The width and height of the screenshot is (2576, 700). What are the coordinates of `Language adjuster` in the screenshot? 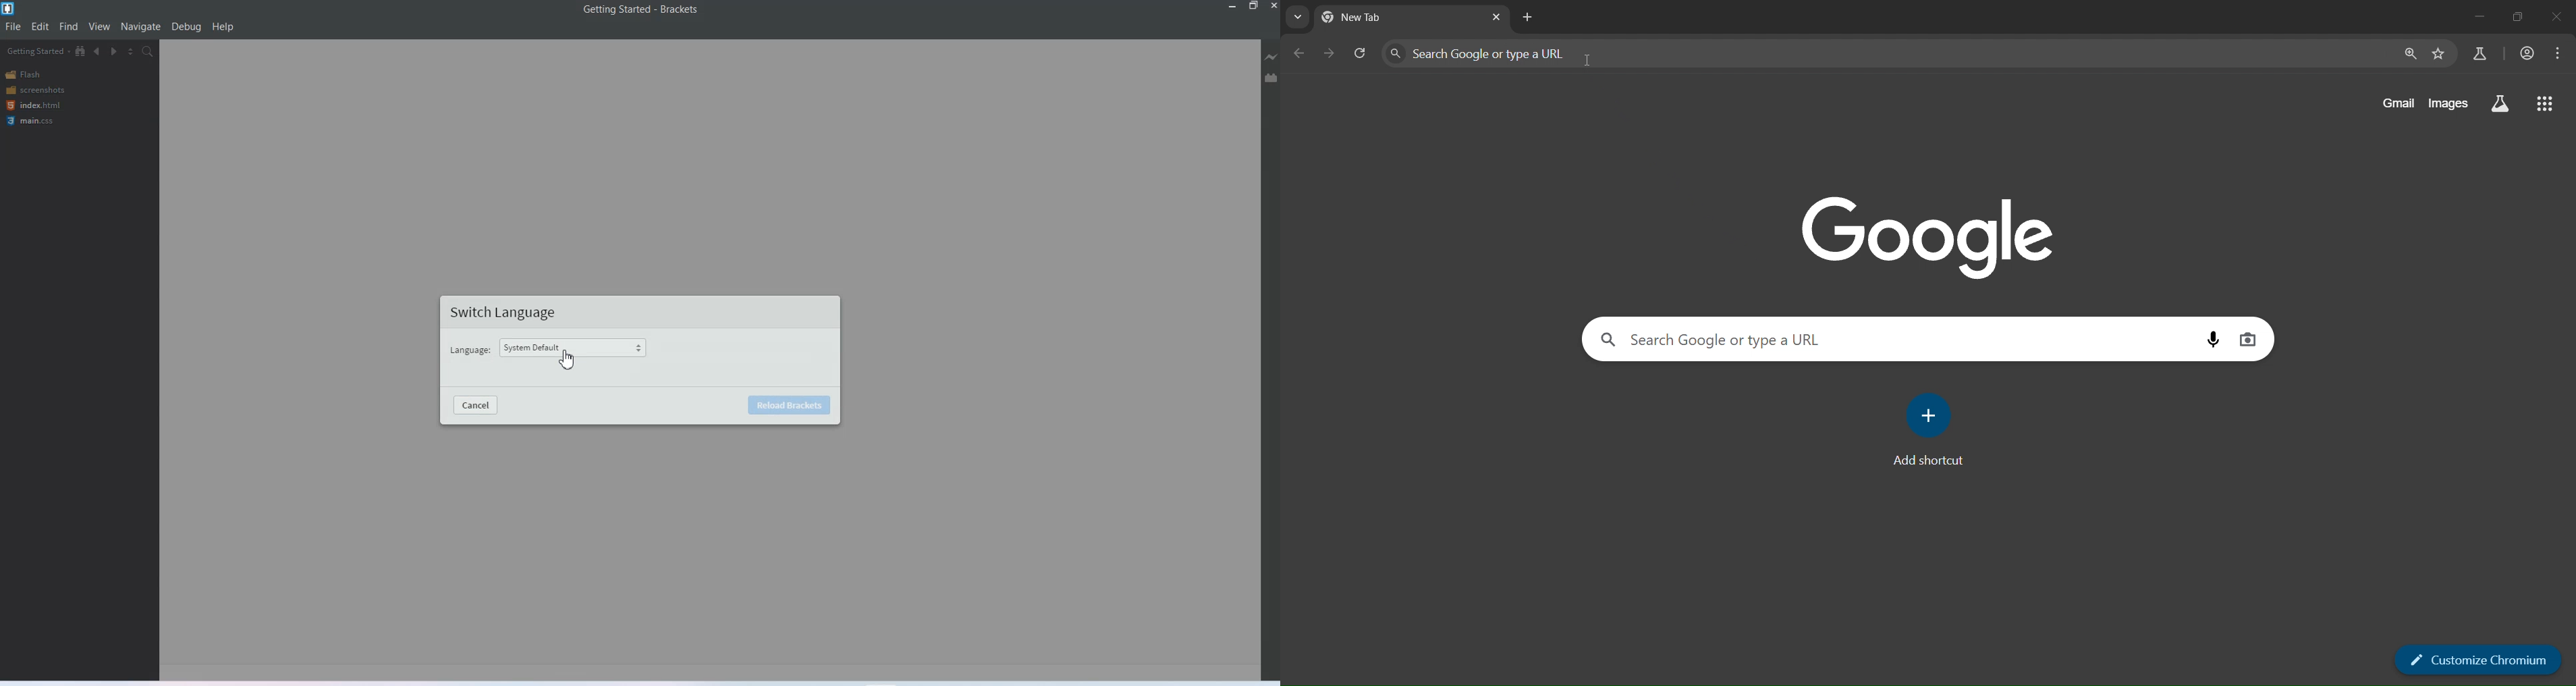 It's located at (578, 348).